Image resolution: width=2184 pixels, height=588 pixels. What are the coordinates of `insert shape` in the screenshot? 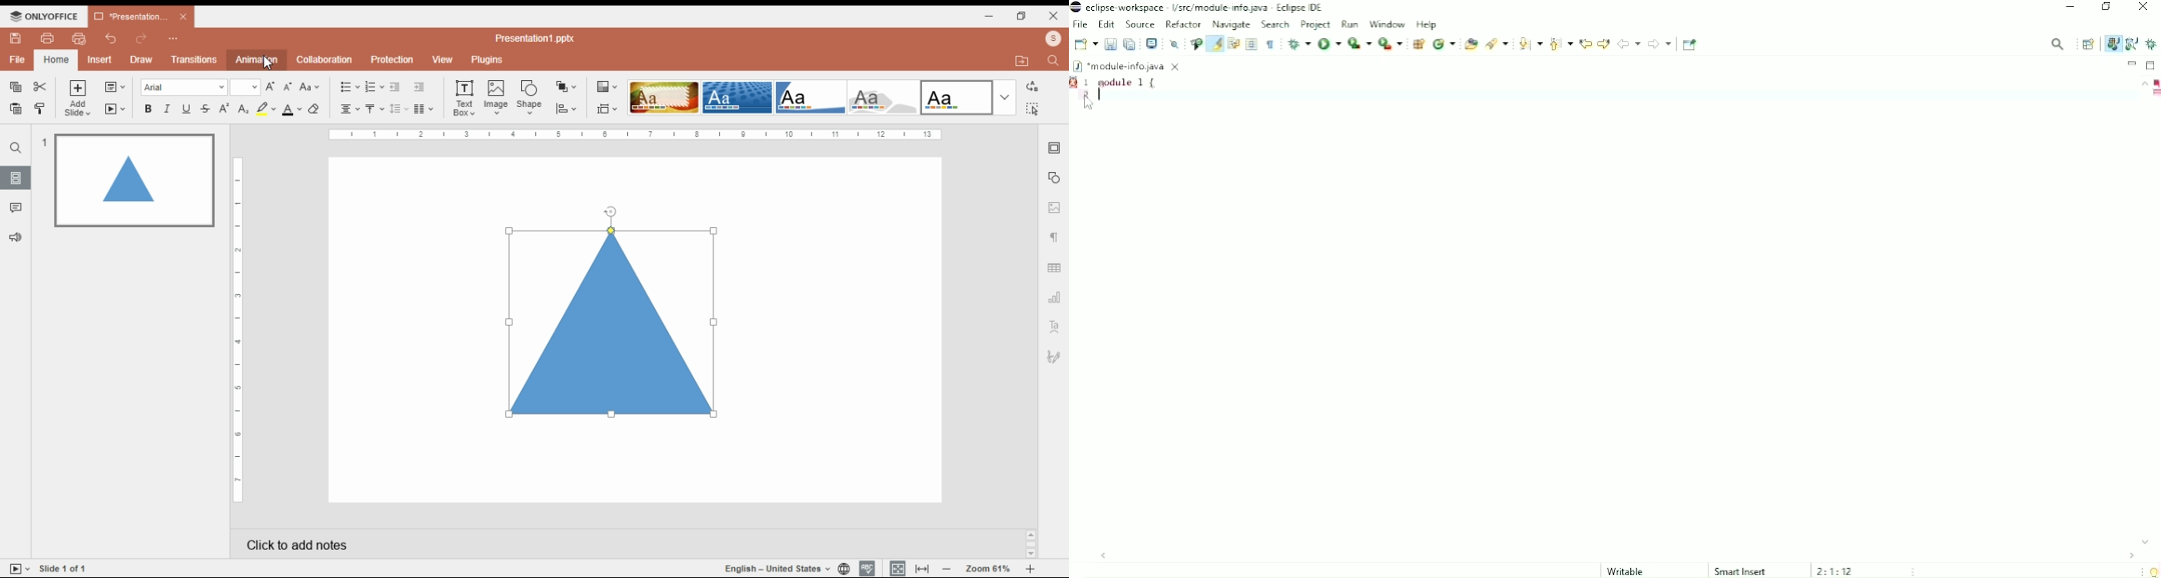 It's located at (530, 97).